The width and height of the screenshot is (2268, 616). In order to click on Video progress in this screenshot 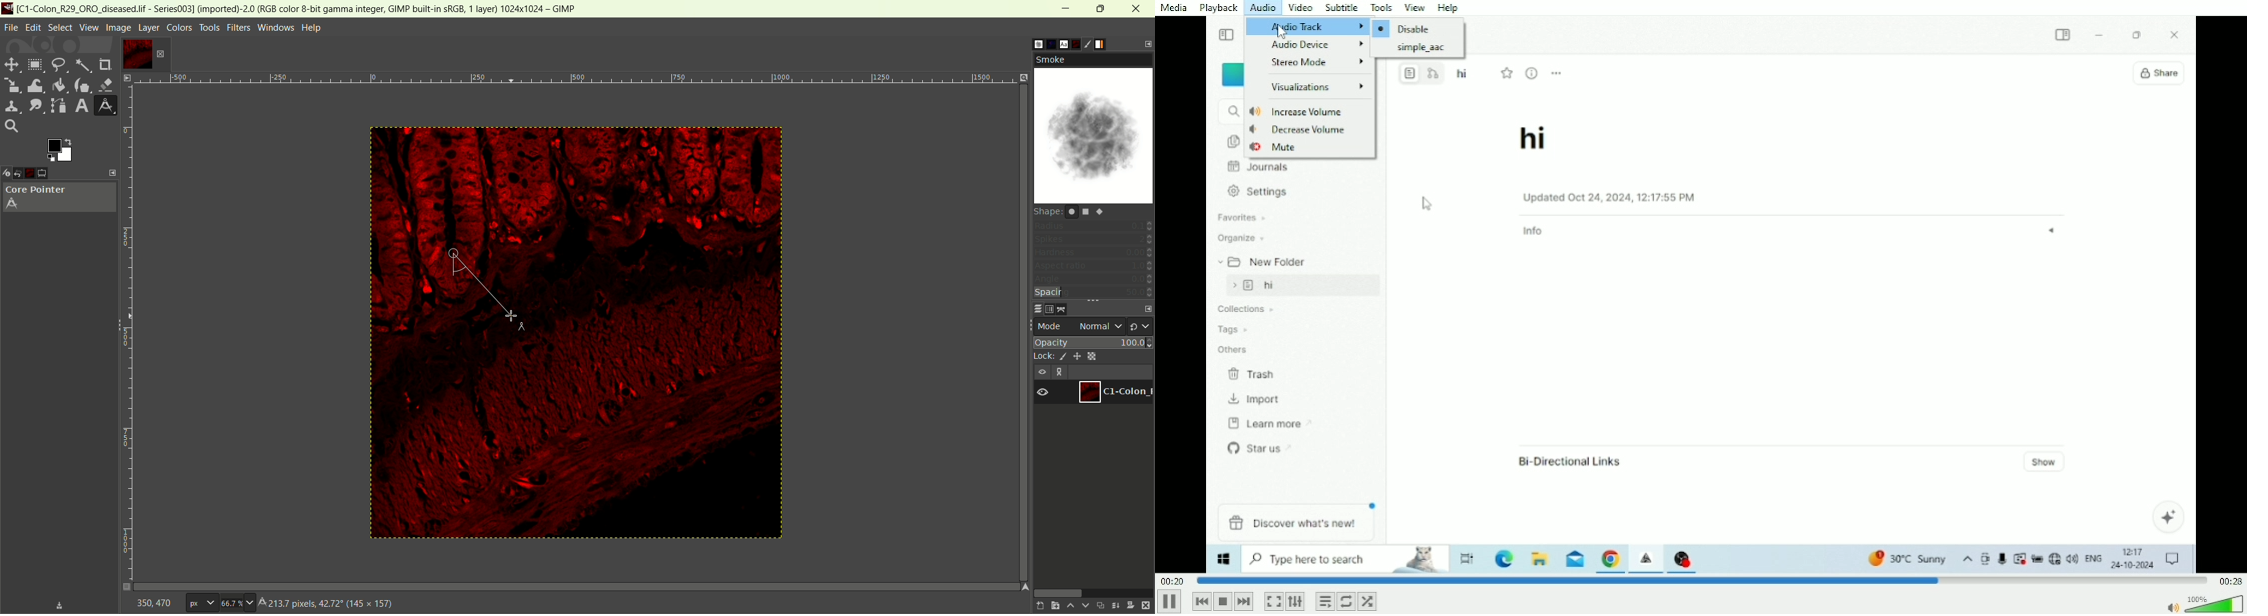, I will do `click(1702, 580)`.